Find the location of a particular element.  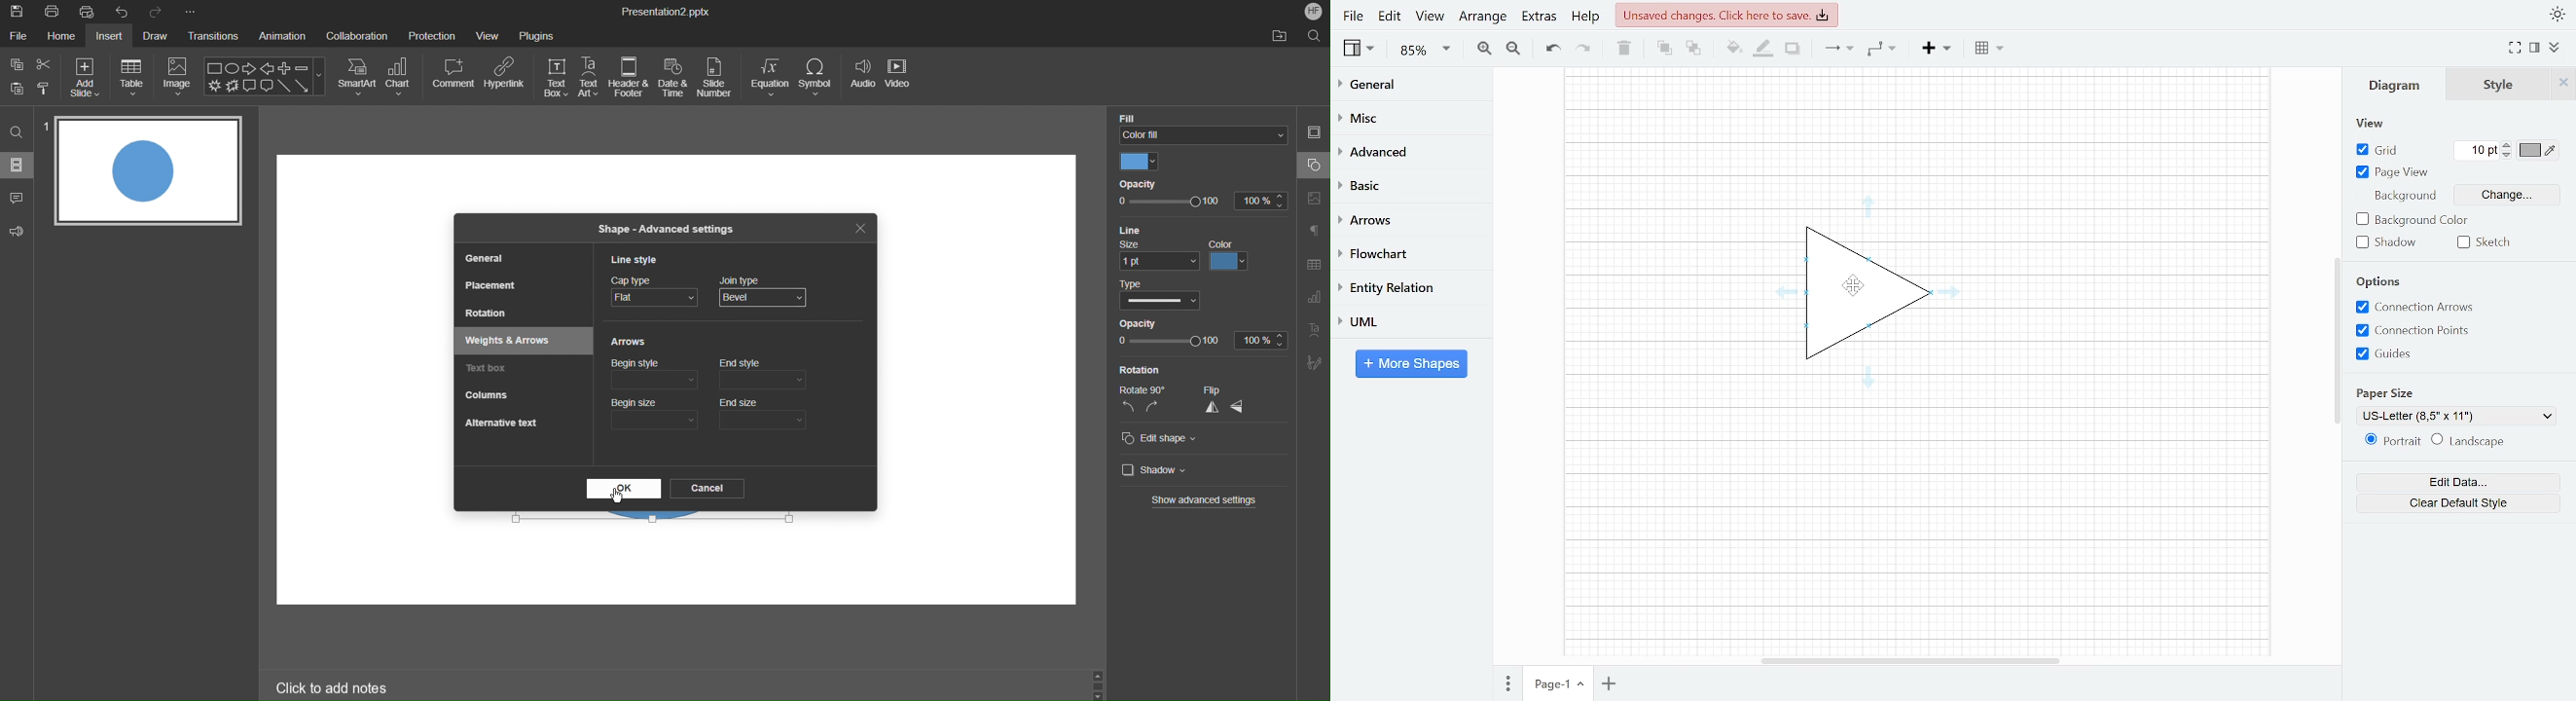

mouse pointer is located at coordinates (762, 303).